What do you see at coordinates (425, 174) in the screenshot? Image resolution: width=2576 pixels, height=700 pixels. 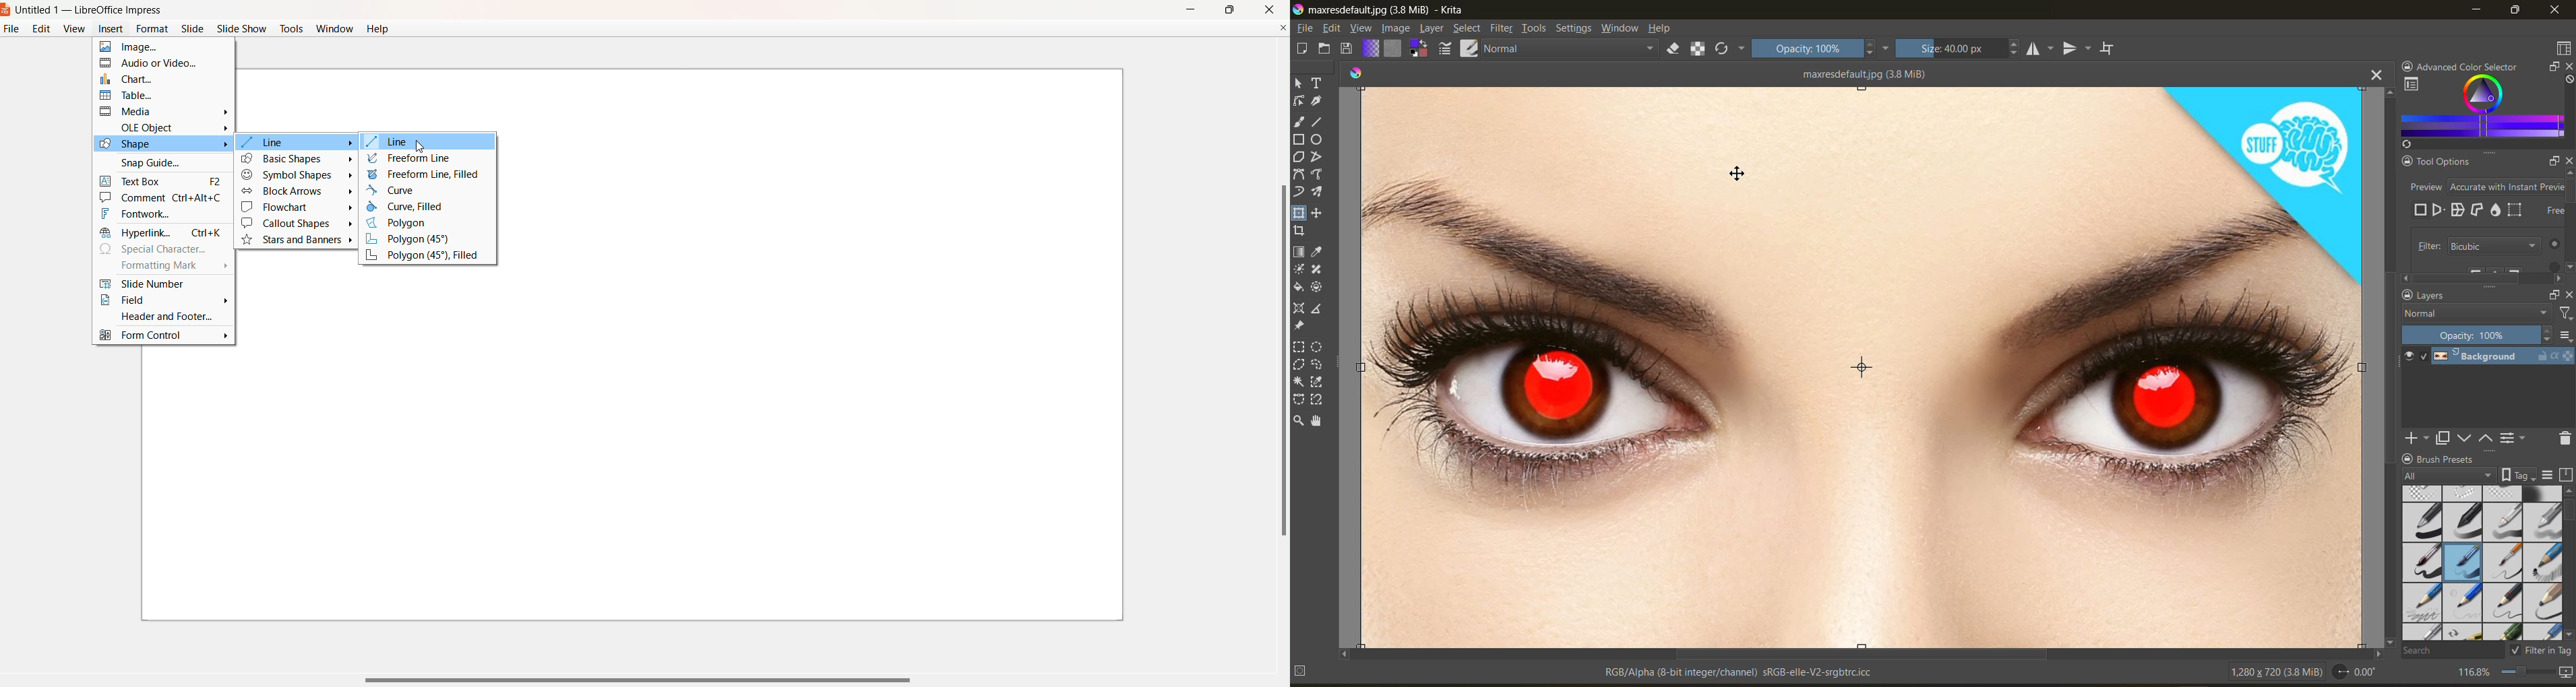 I see `Freedom Line, Filled` at bounding box center [425, 174].